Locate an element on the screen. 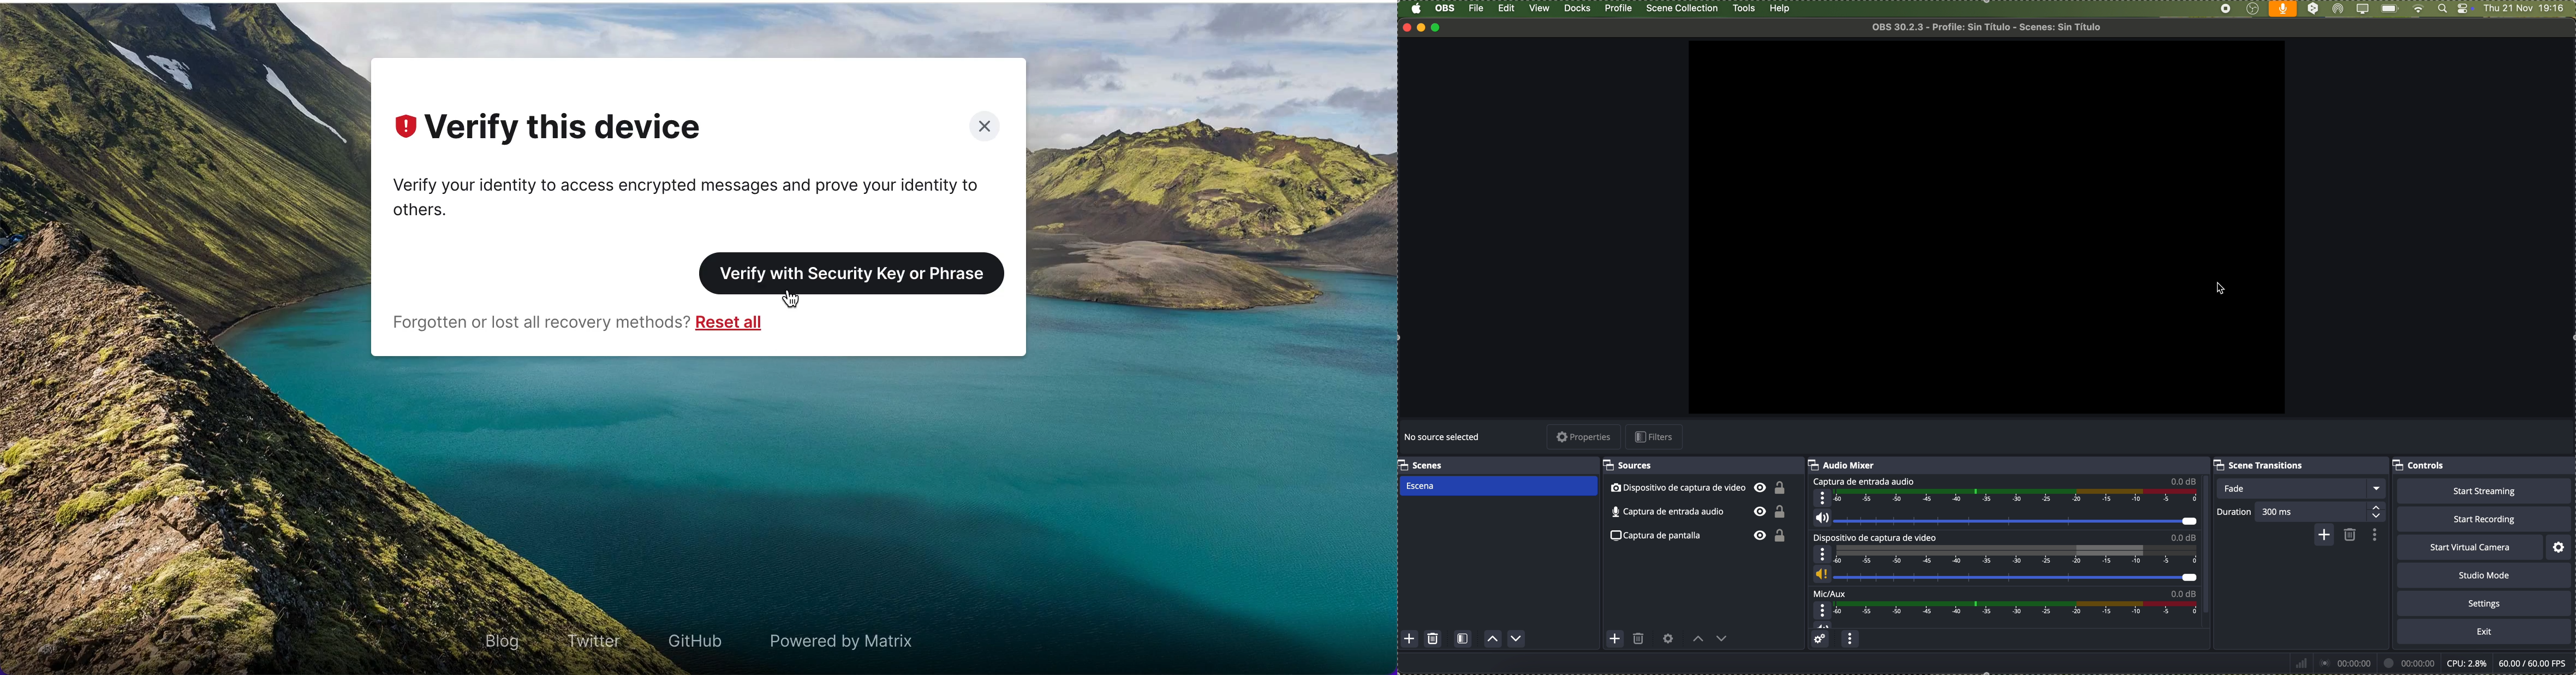 The width and height of the screenshot is (2576, 700). fade is located at coordinates (2302, 489).